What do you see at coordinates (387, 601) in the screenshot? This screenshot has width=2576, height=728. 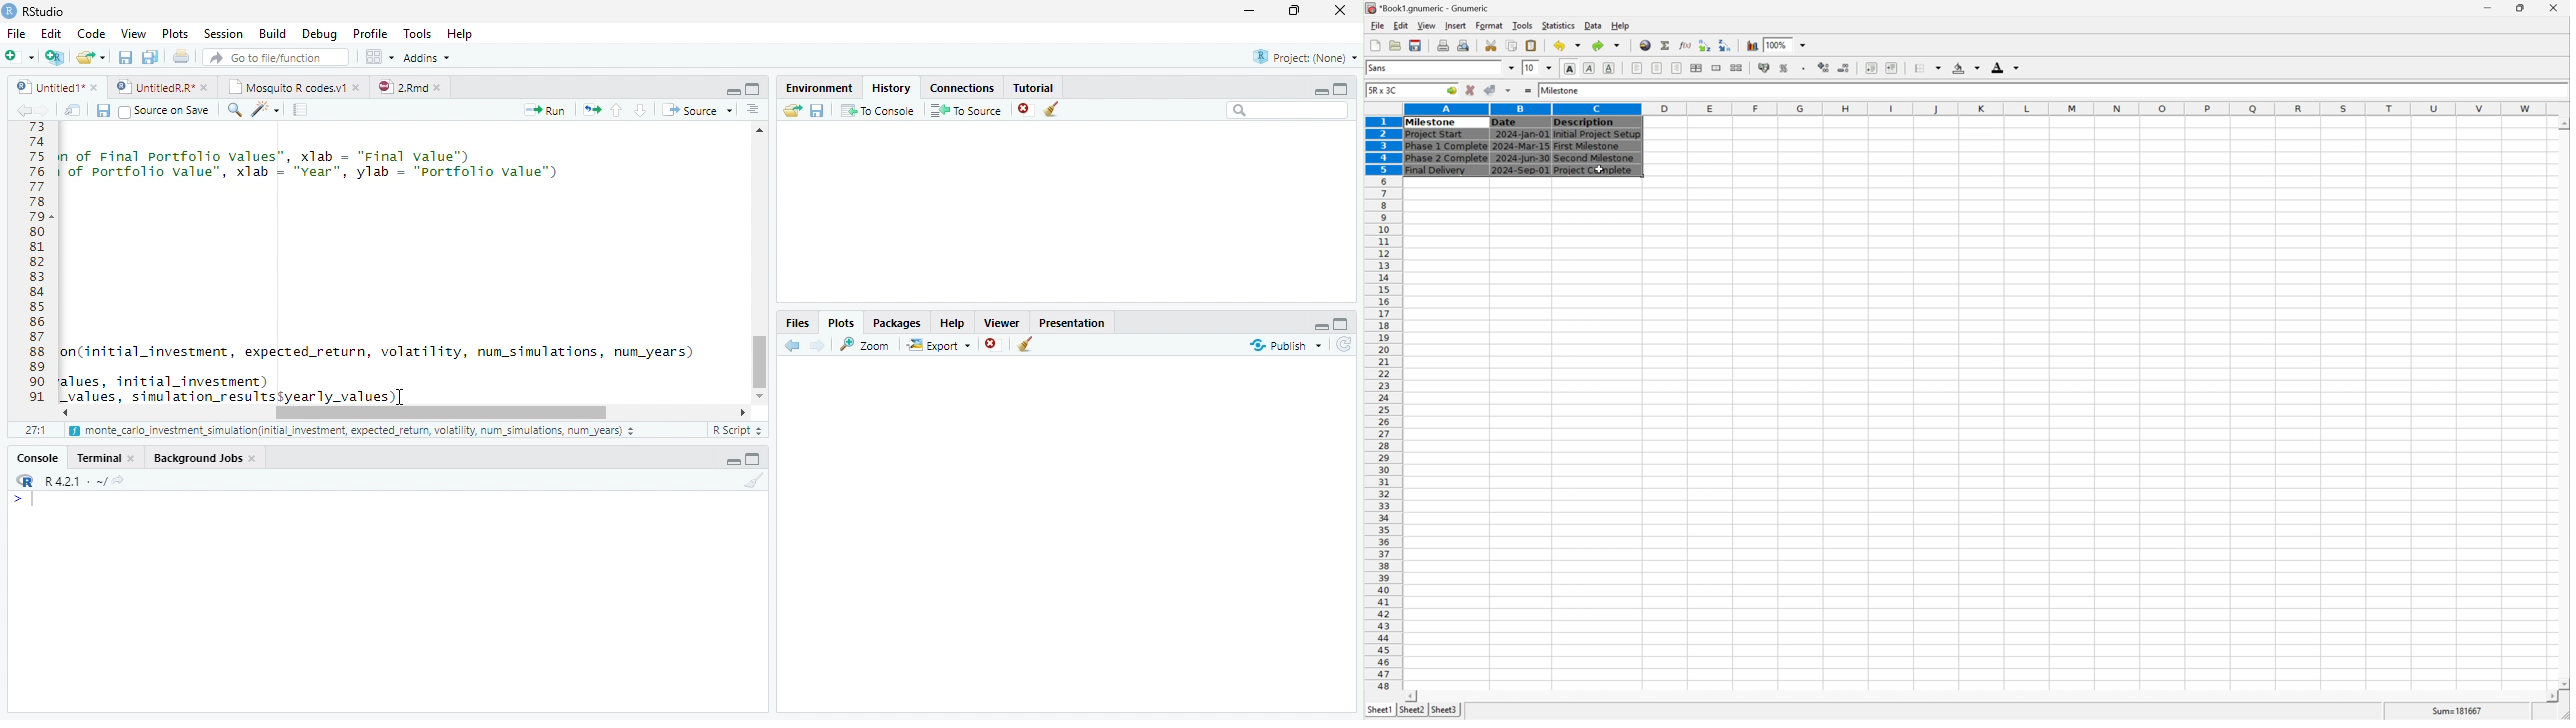 I see `Console` at bounding box center [387, 601].